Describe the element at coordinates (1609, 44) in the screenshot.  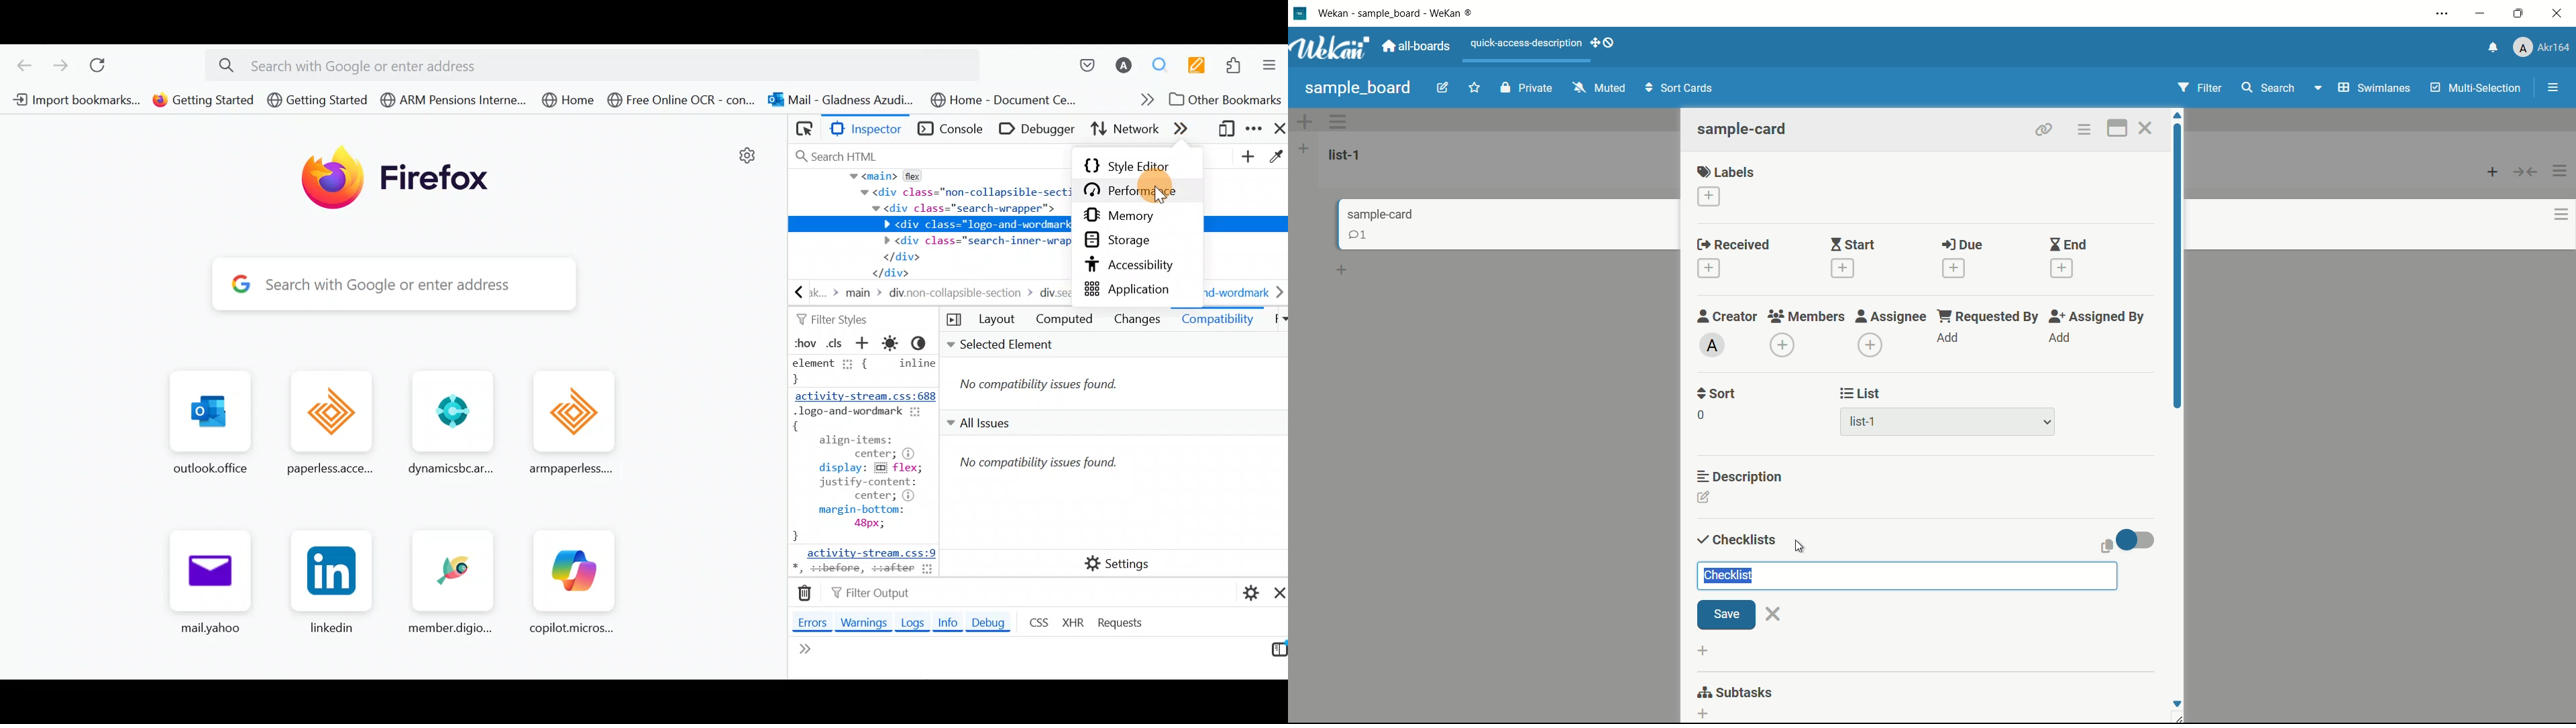
I see `show-desktop-drag-handles` at that location.